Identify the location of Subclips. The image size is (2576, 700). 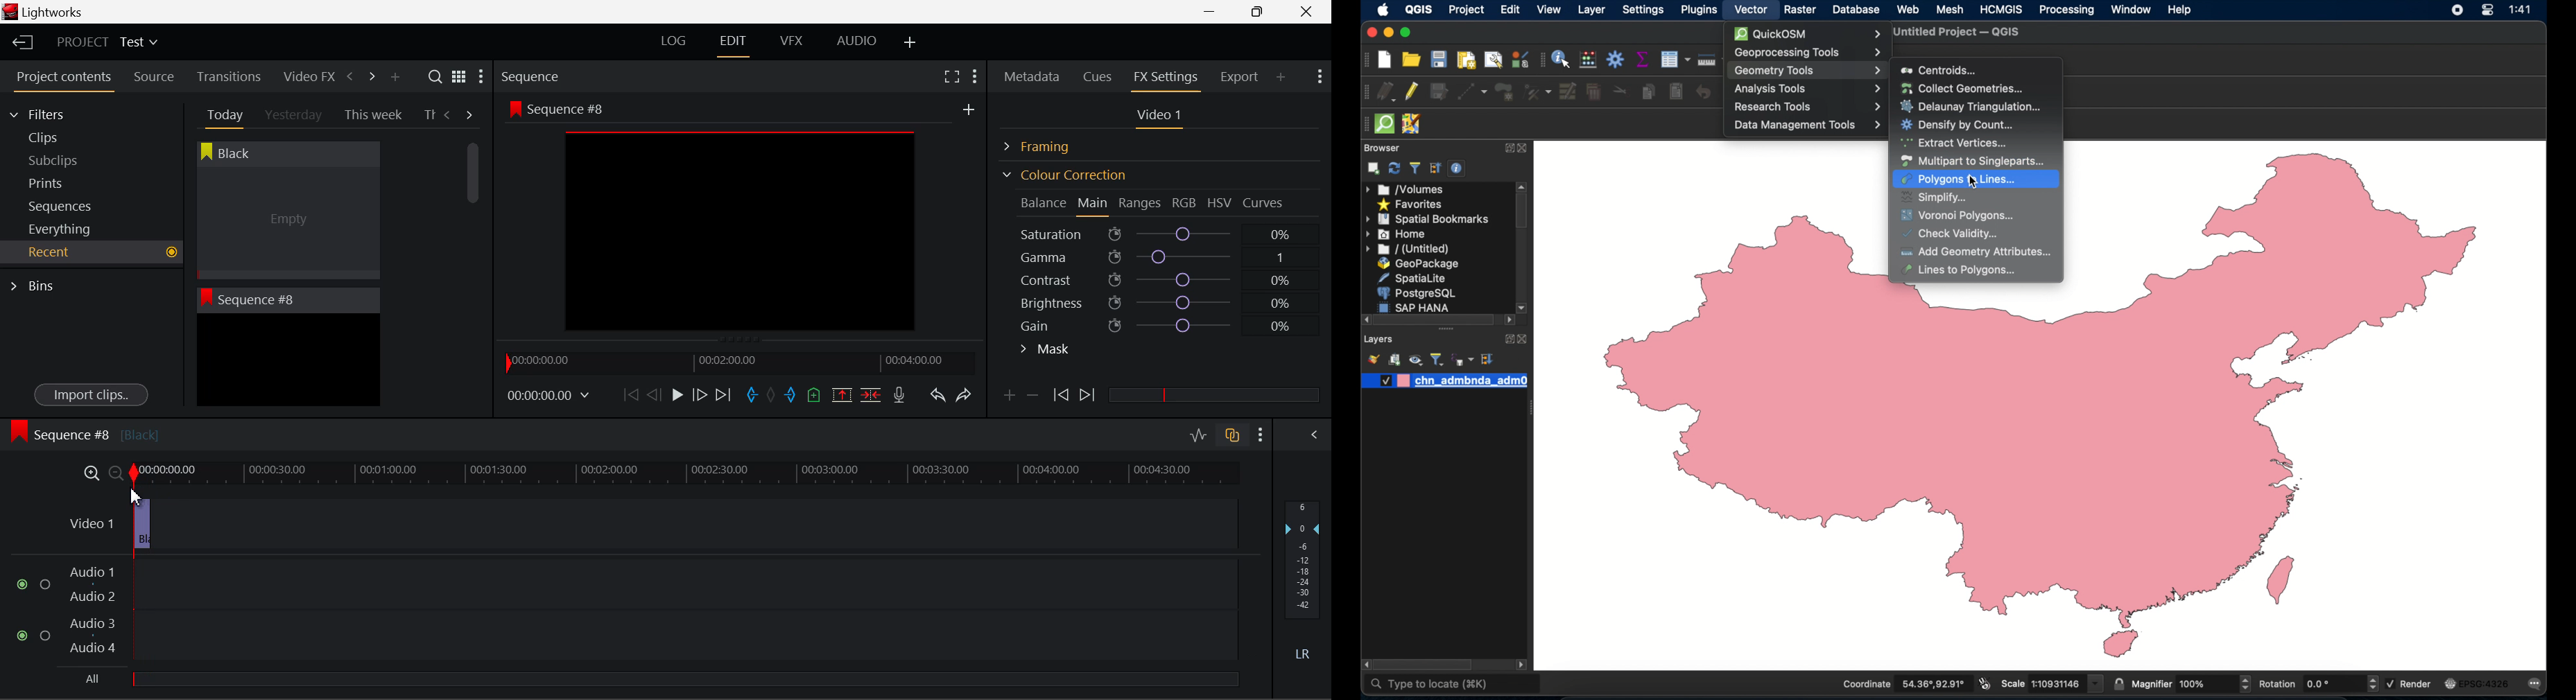
(67, 160).